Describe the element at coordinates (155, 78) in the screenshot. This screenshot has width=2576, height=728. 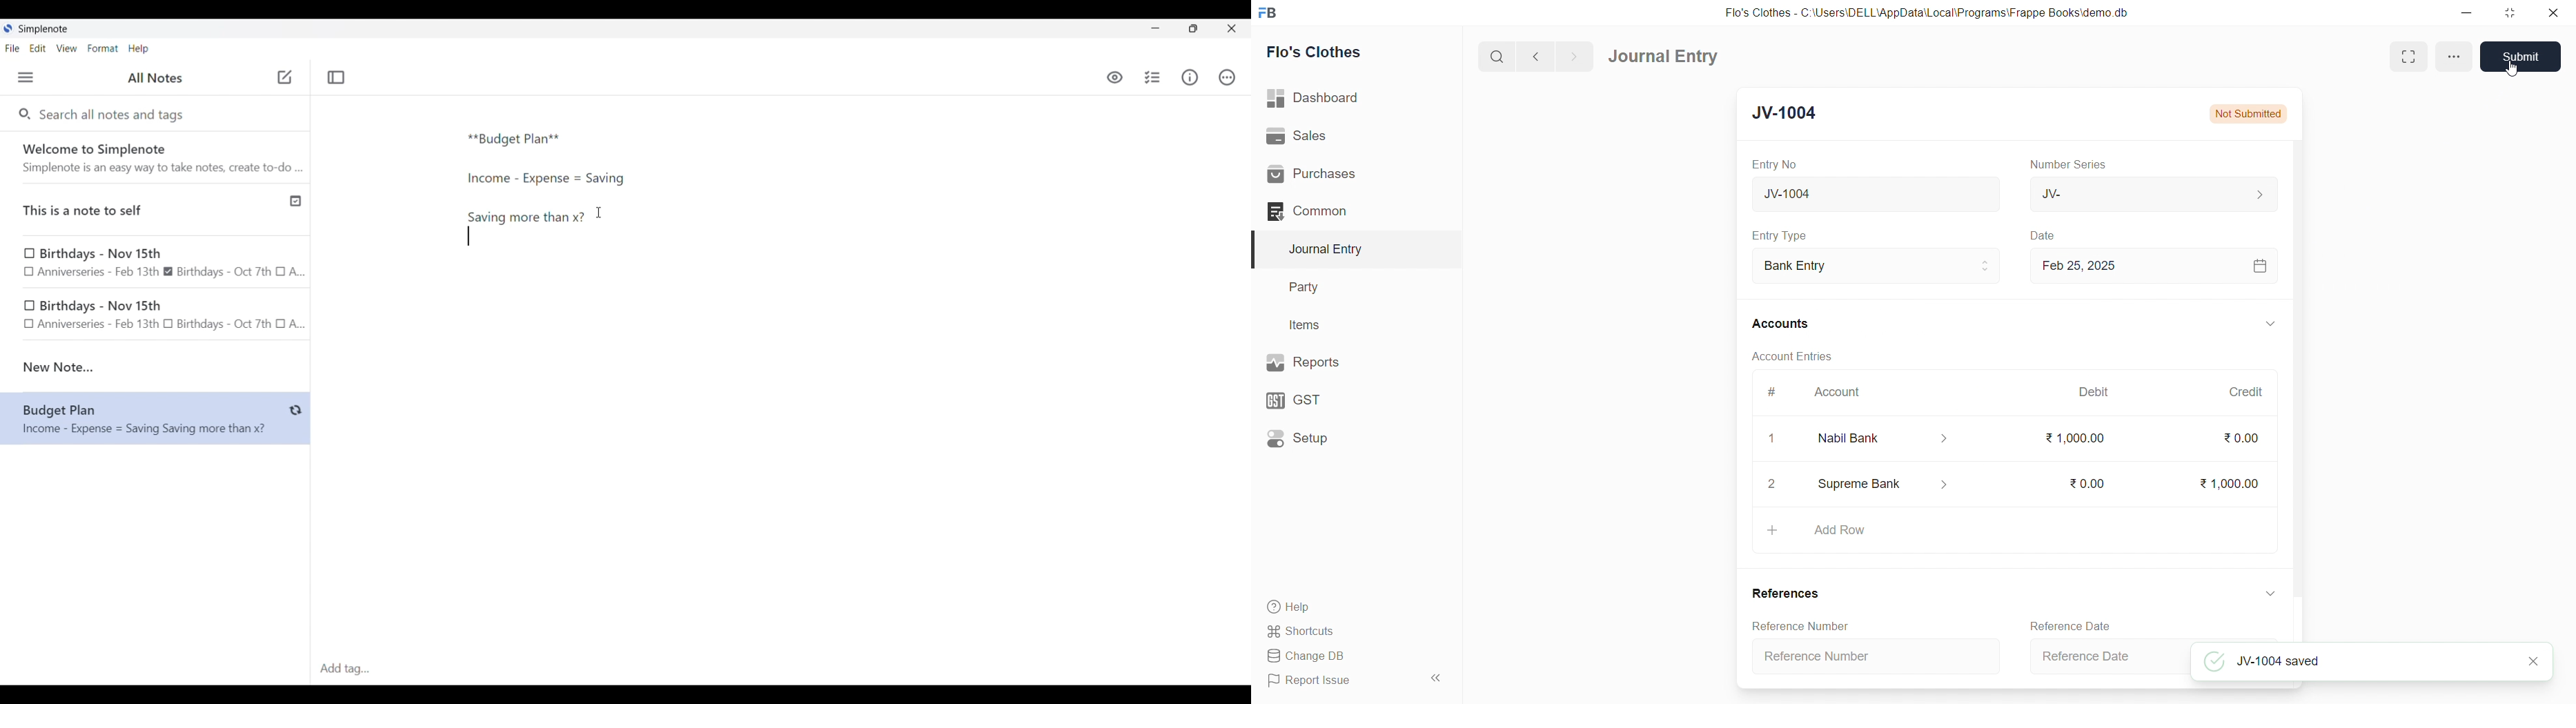
I see `Title of left side panel` at that location.